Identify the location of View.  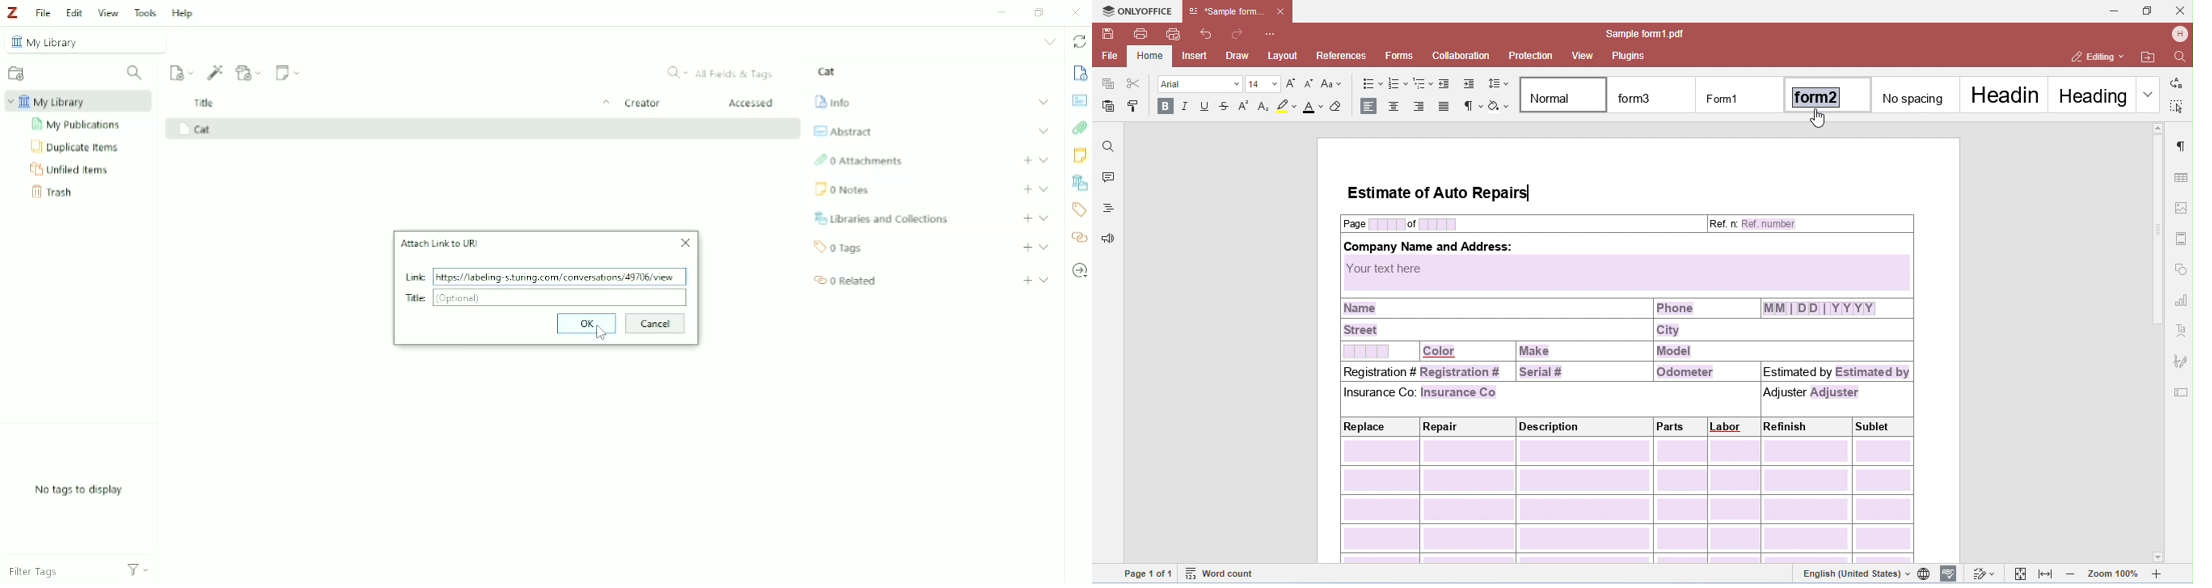
(109, 12).